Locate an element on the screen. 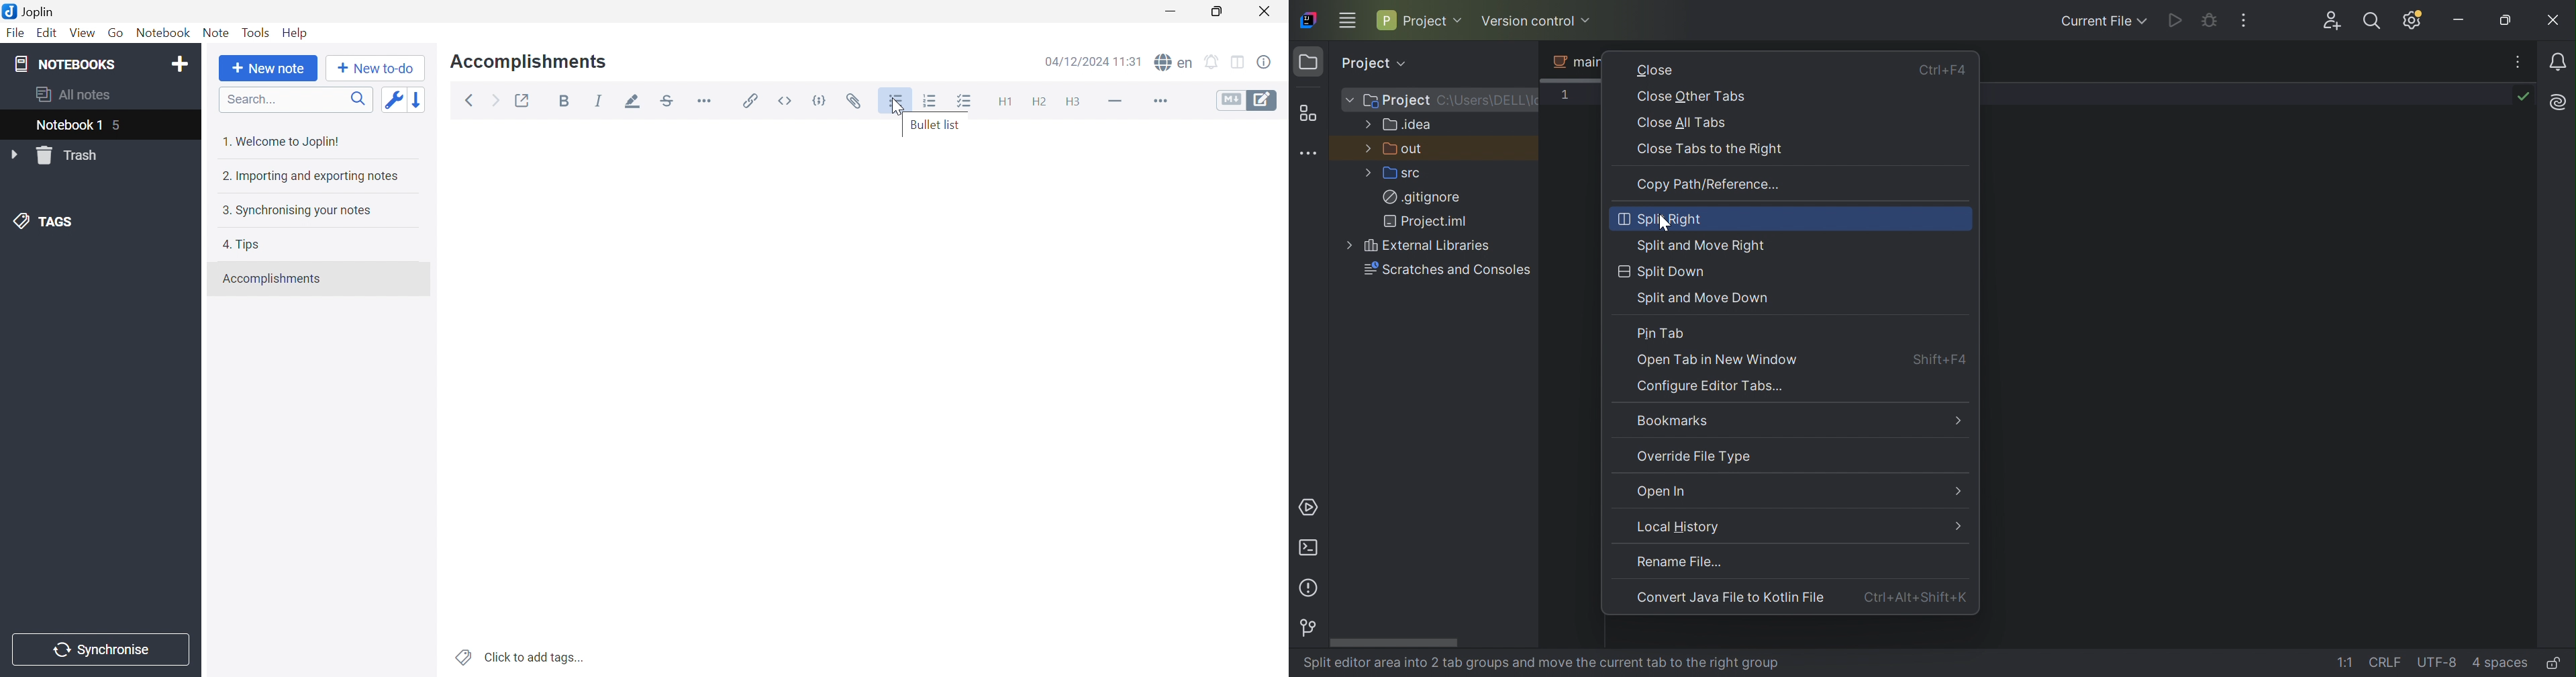  Bullet list is located at coordinates (937, 125).